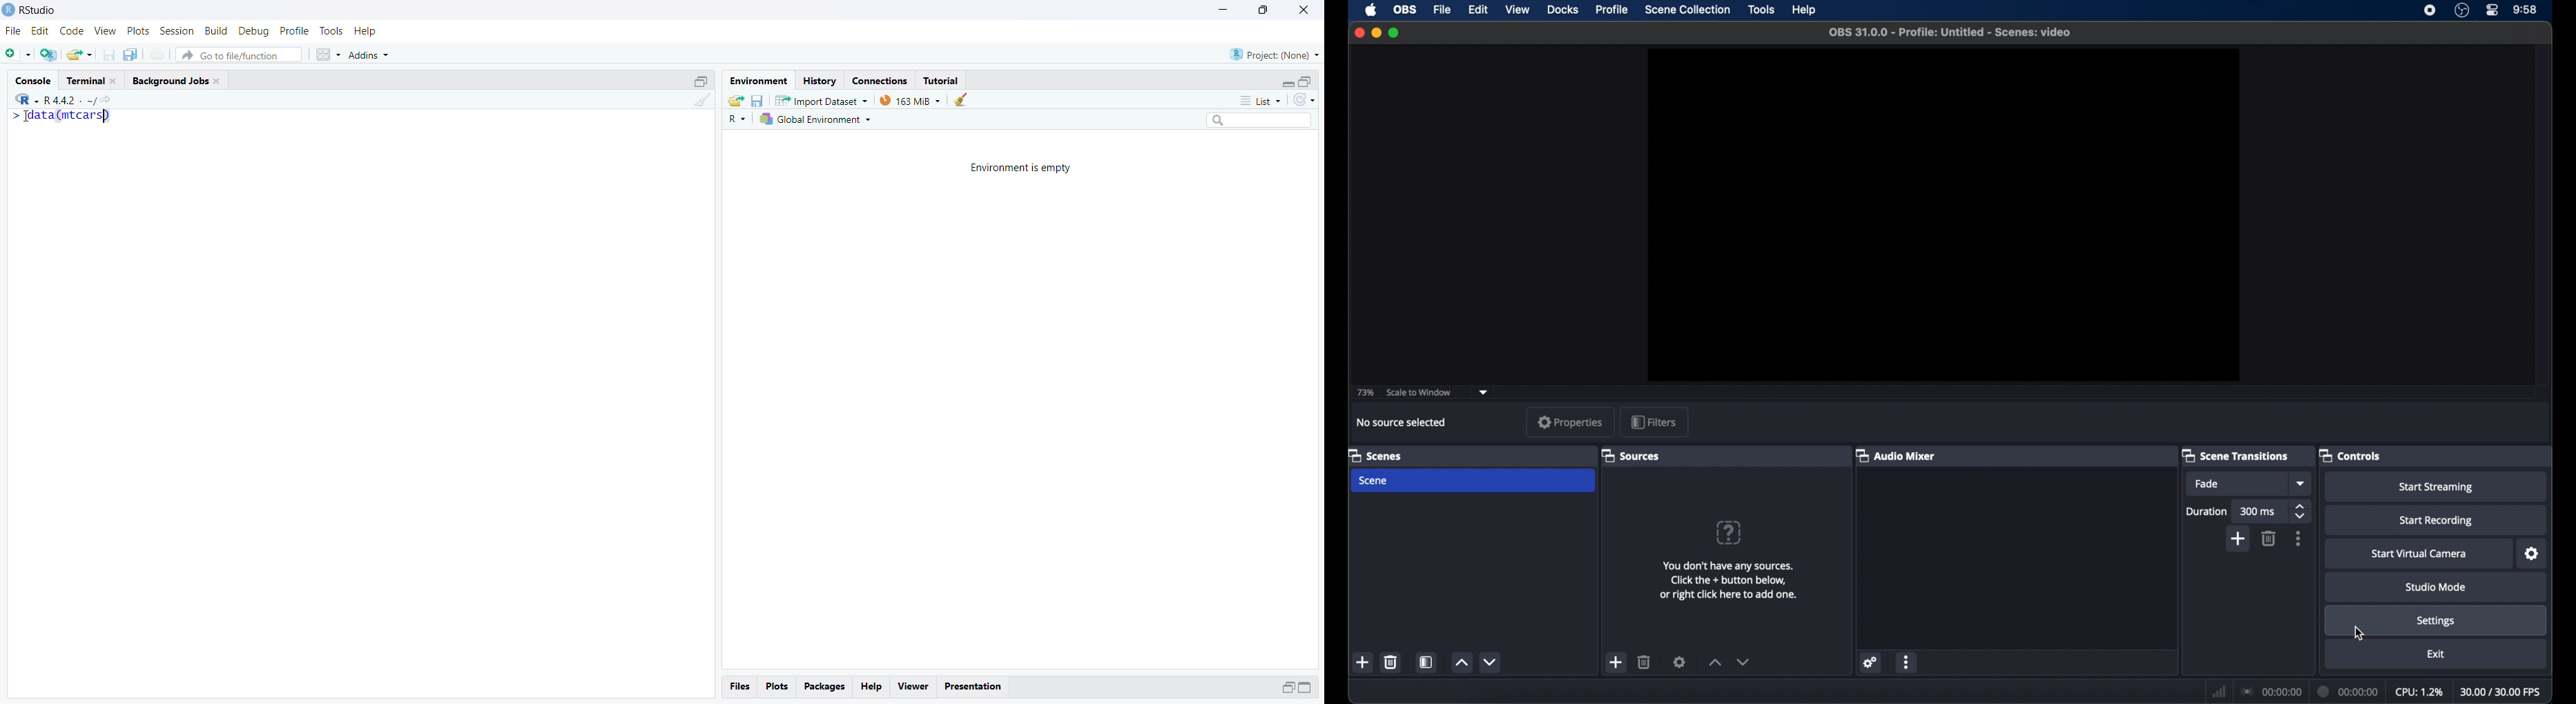 The image size is (2576, 728). I want to click on delete, so click(1644, 662).